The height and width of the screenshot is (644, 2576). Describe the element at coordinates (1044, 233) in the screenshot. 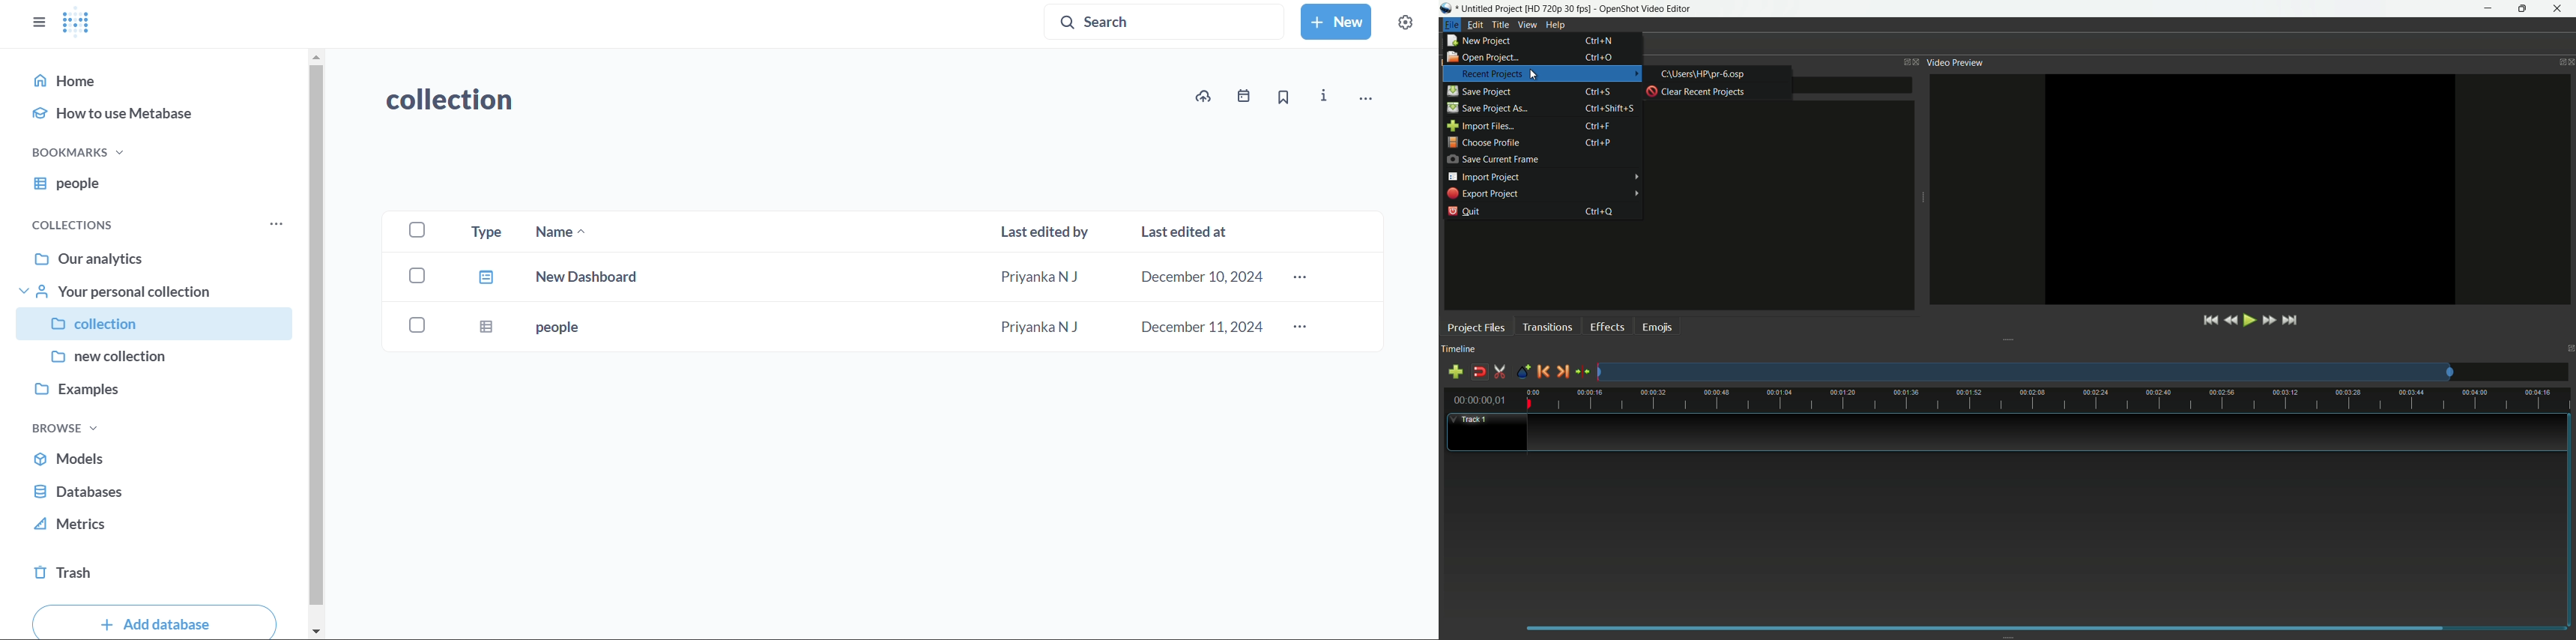

I see `last edited by` at that location.